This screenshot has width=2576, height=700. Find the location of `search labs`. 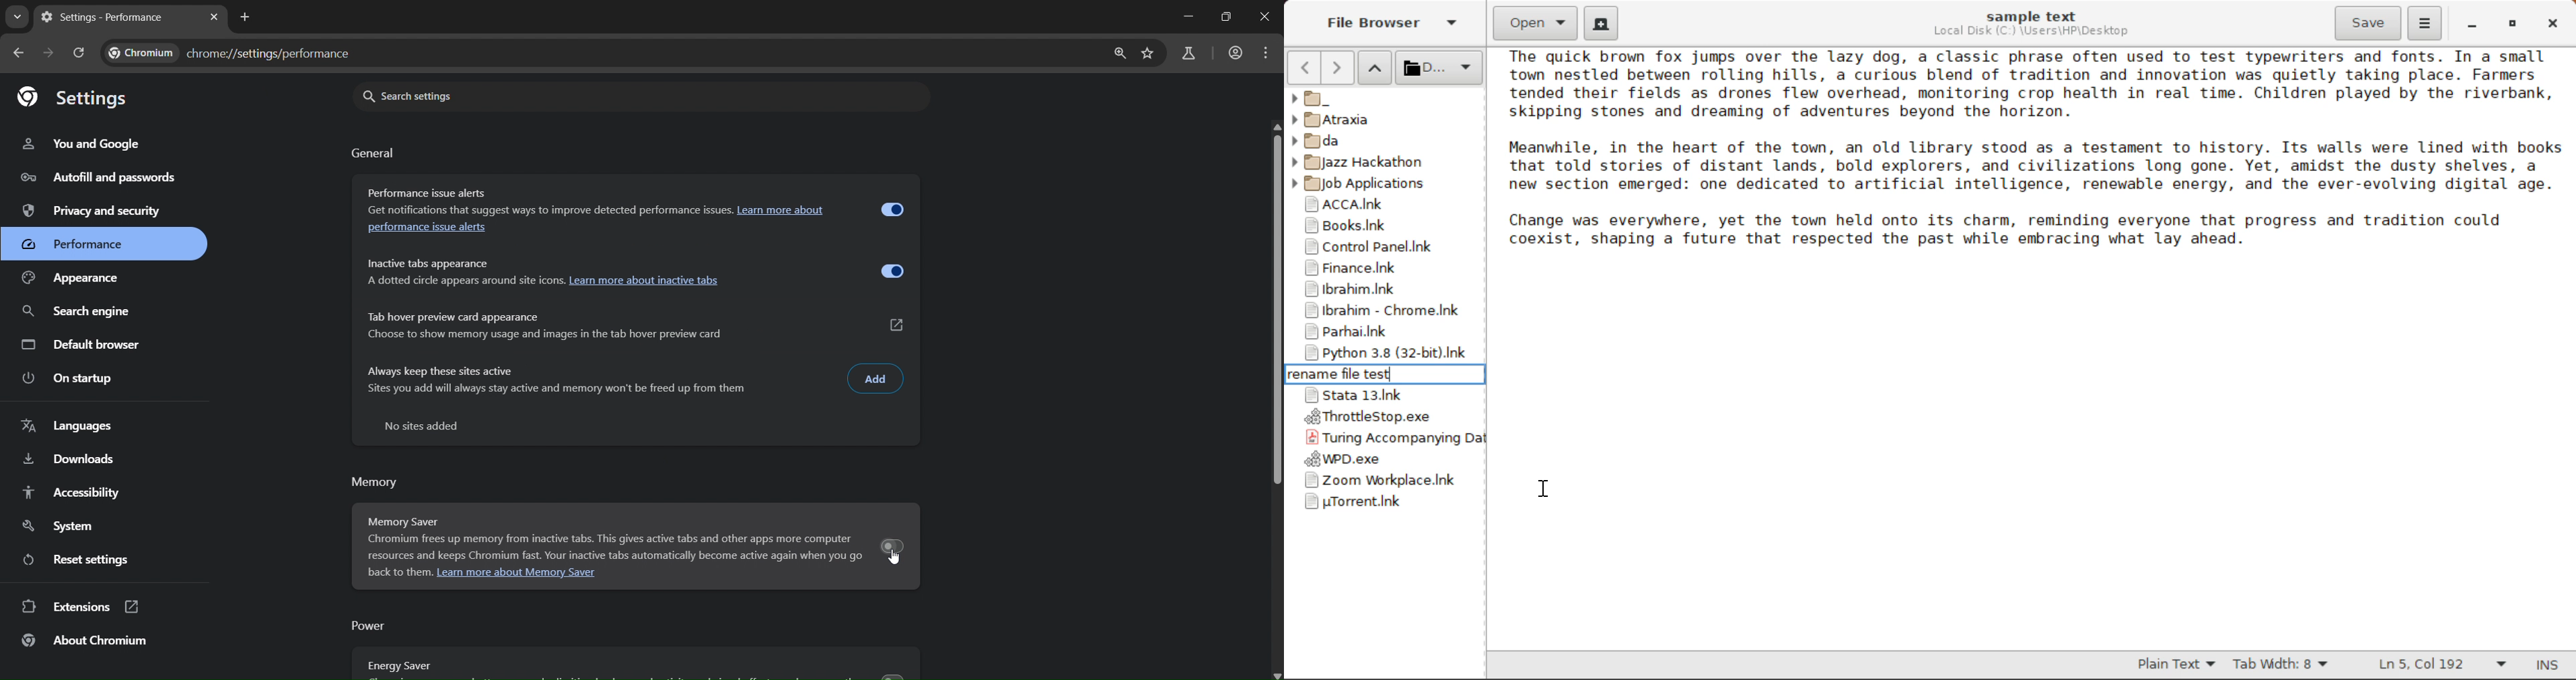

search labs is located at coordinates (1186, 54).